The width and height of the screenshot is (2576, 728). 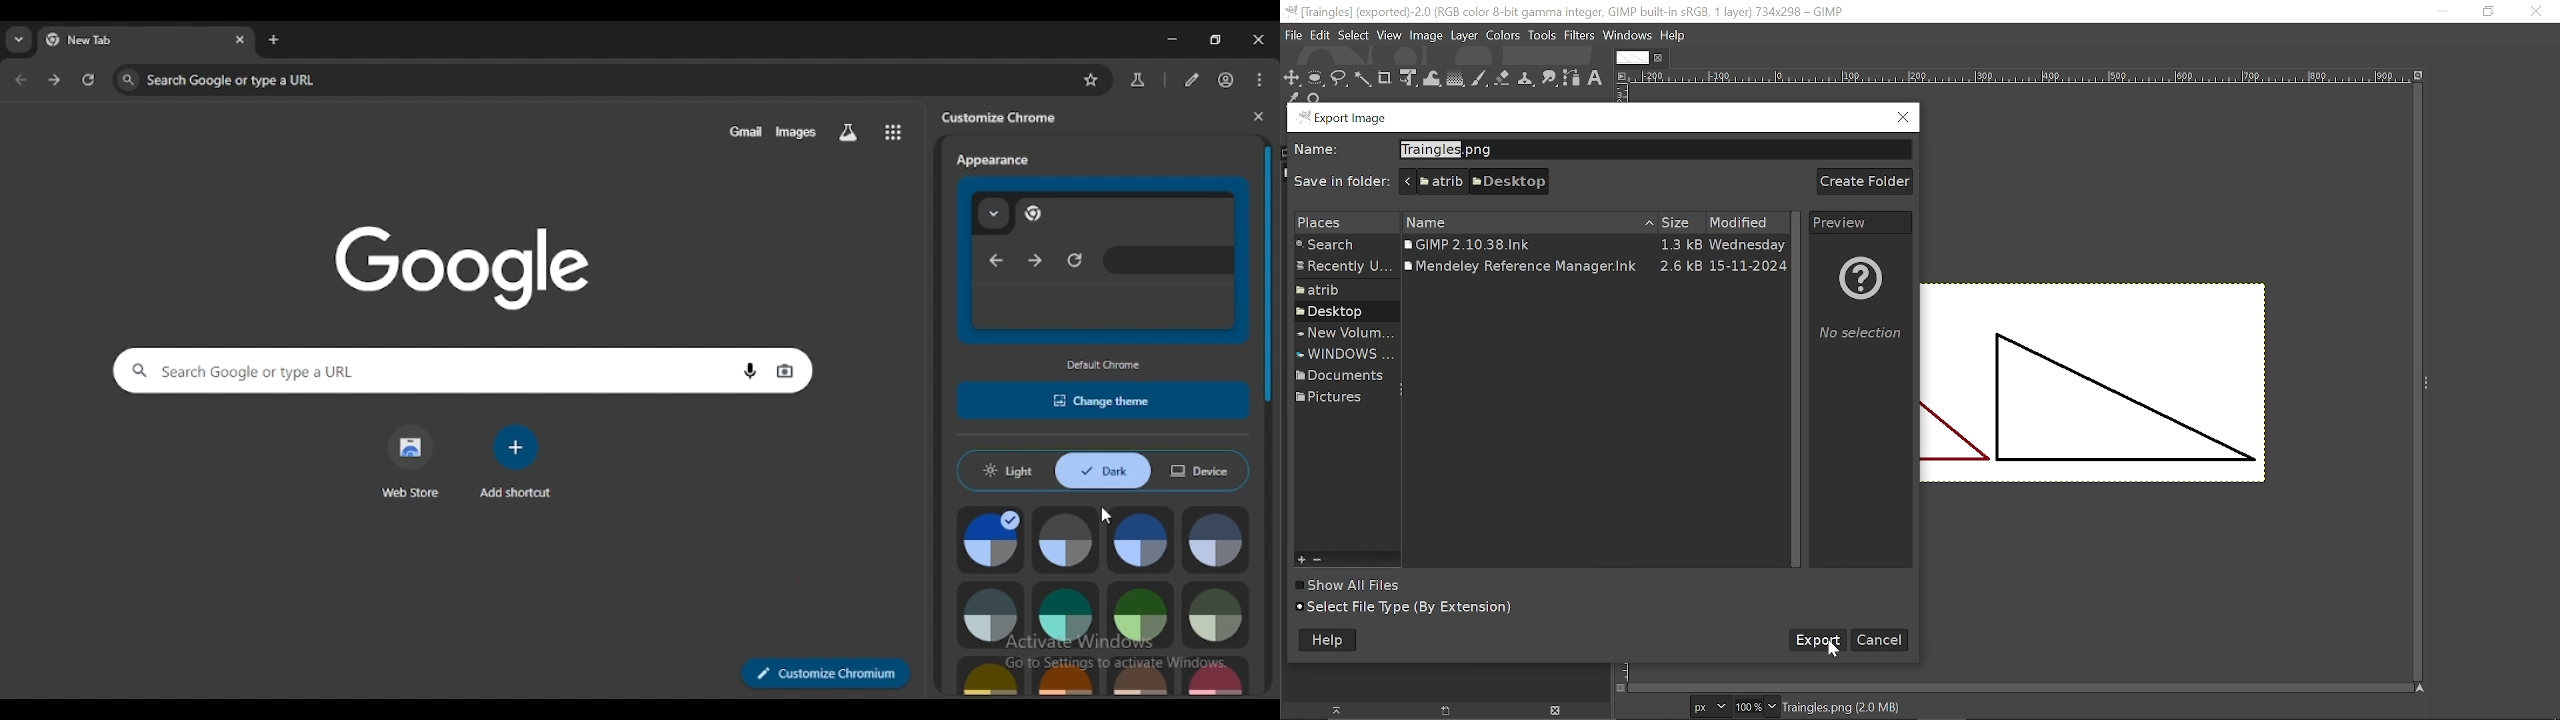 What do you see at coordinates (1337, 710) in the screenshot?
I see `Raise this image's displays` at bounding box center [1337, 710].